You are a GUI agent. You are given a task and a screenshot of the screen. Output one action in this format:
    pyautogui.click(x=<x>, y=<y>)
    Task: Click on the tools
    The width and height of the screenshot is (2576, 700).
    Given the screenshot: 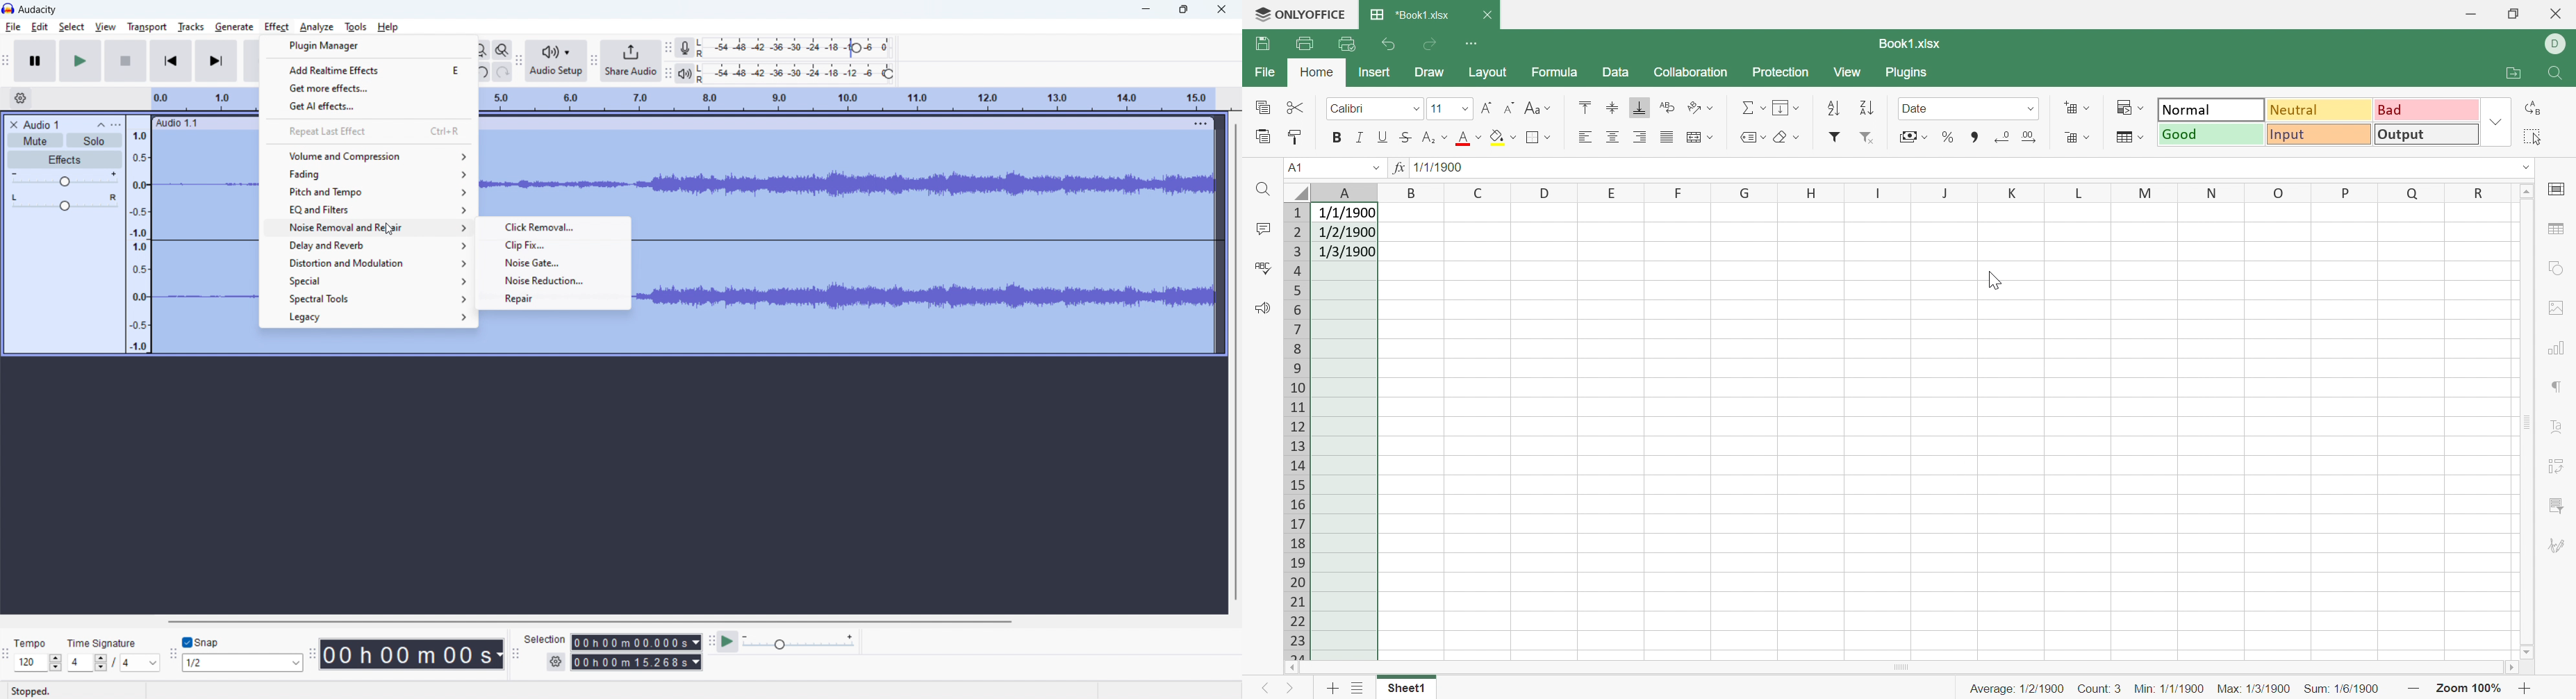 What is the action you would take?
    pyautogui.click(x=356, y=27)
    